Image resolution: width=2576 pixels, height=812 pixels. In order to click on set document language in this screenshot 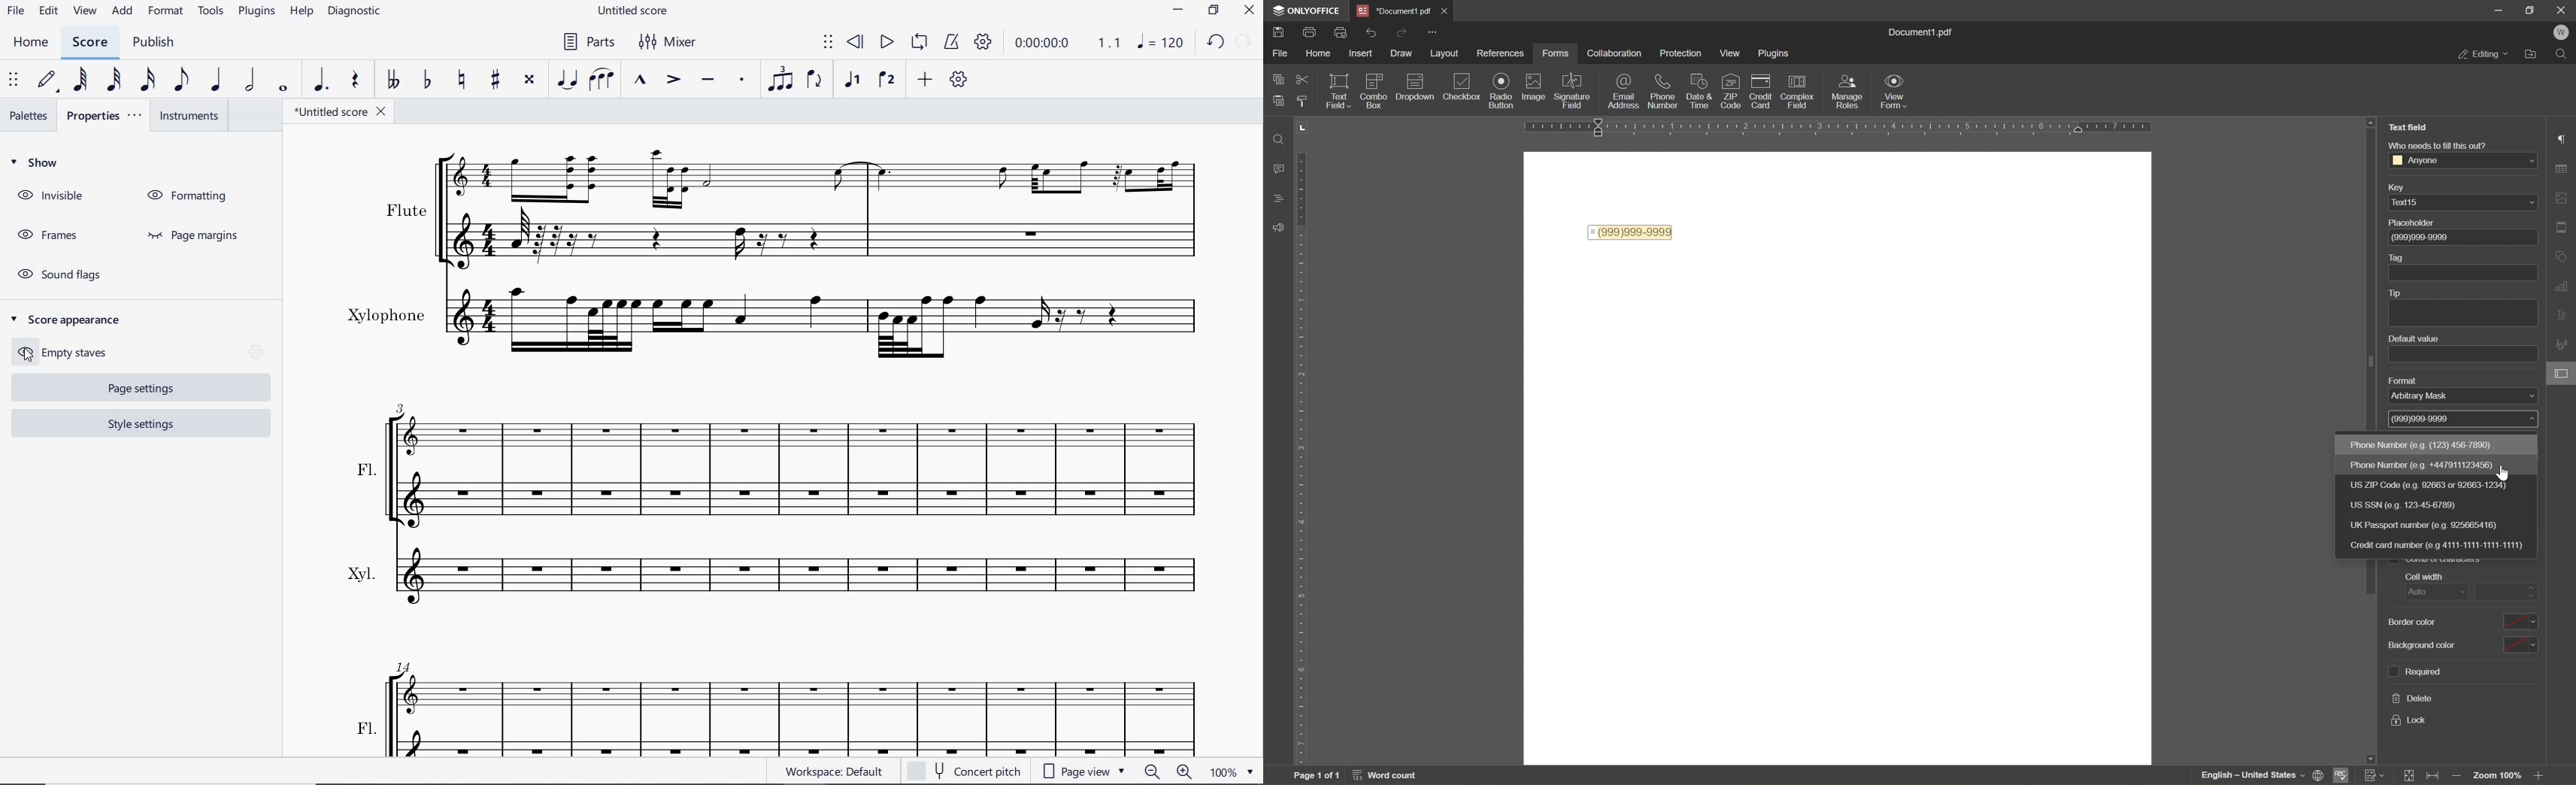, I will do `click(2320, 775)`.